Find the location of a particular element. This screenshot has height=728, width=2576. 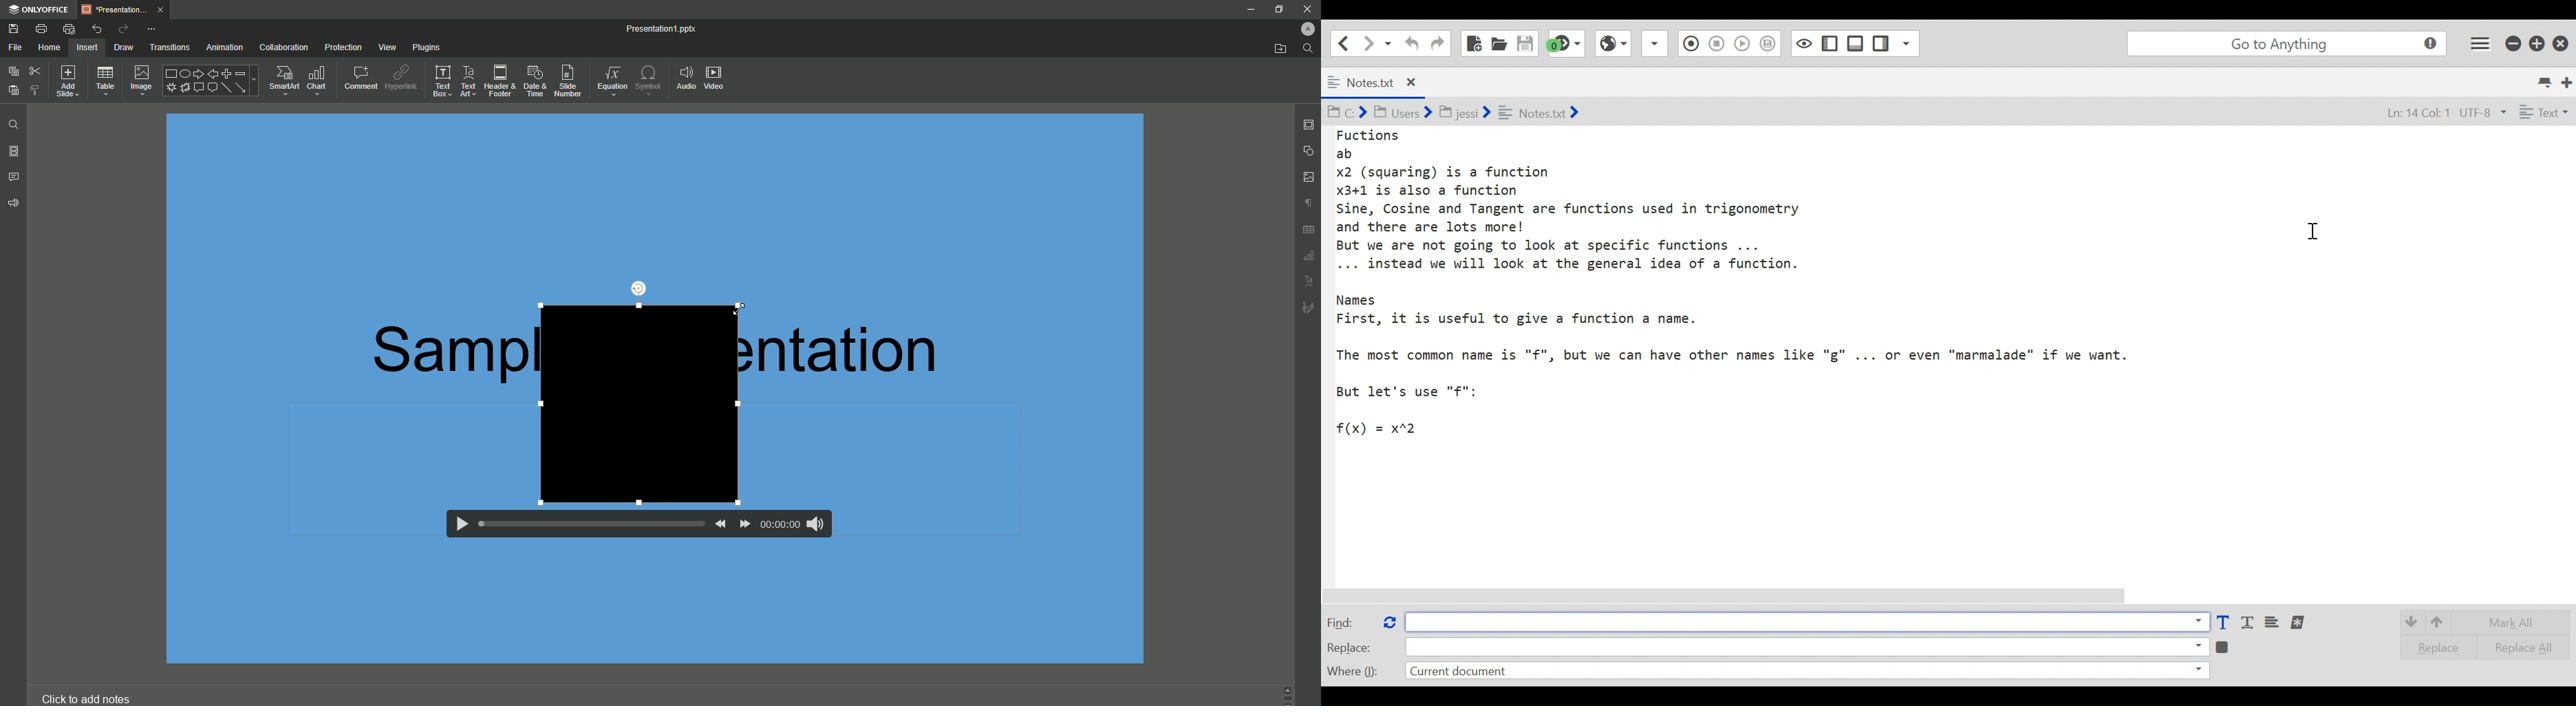

Chart is located at coordinates (319, 79).